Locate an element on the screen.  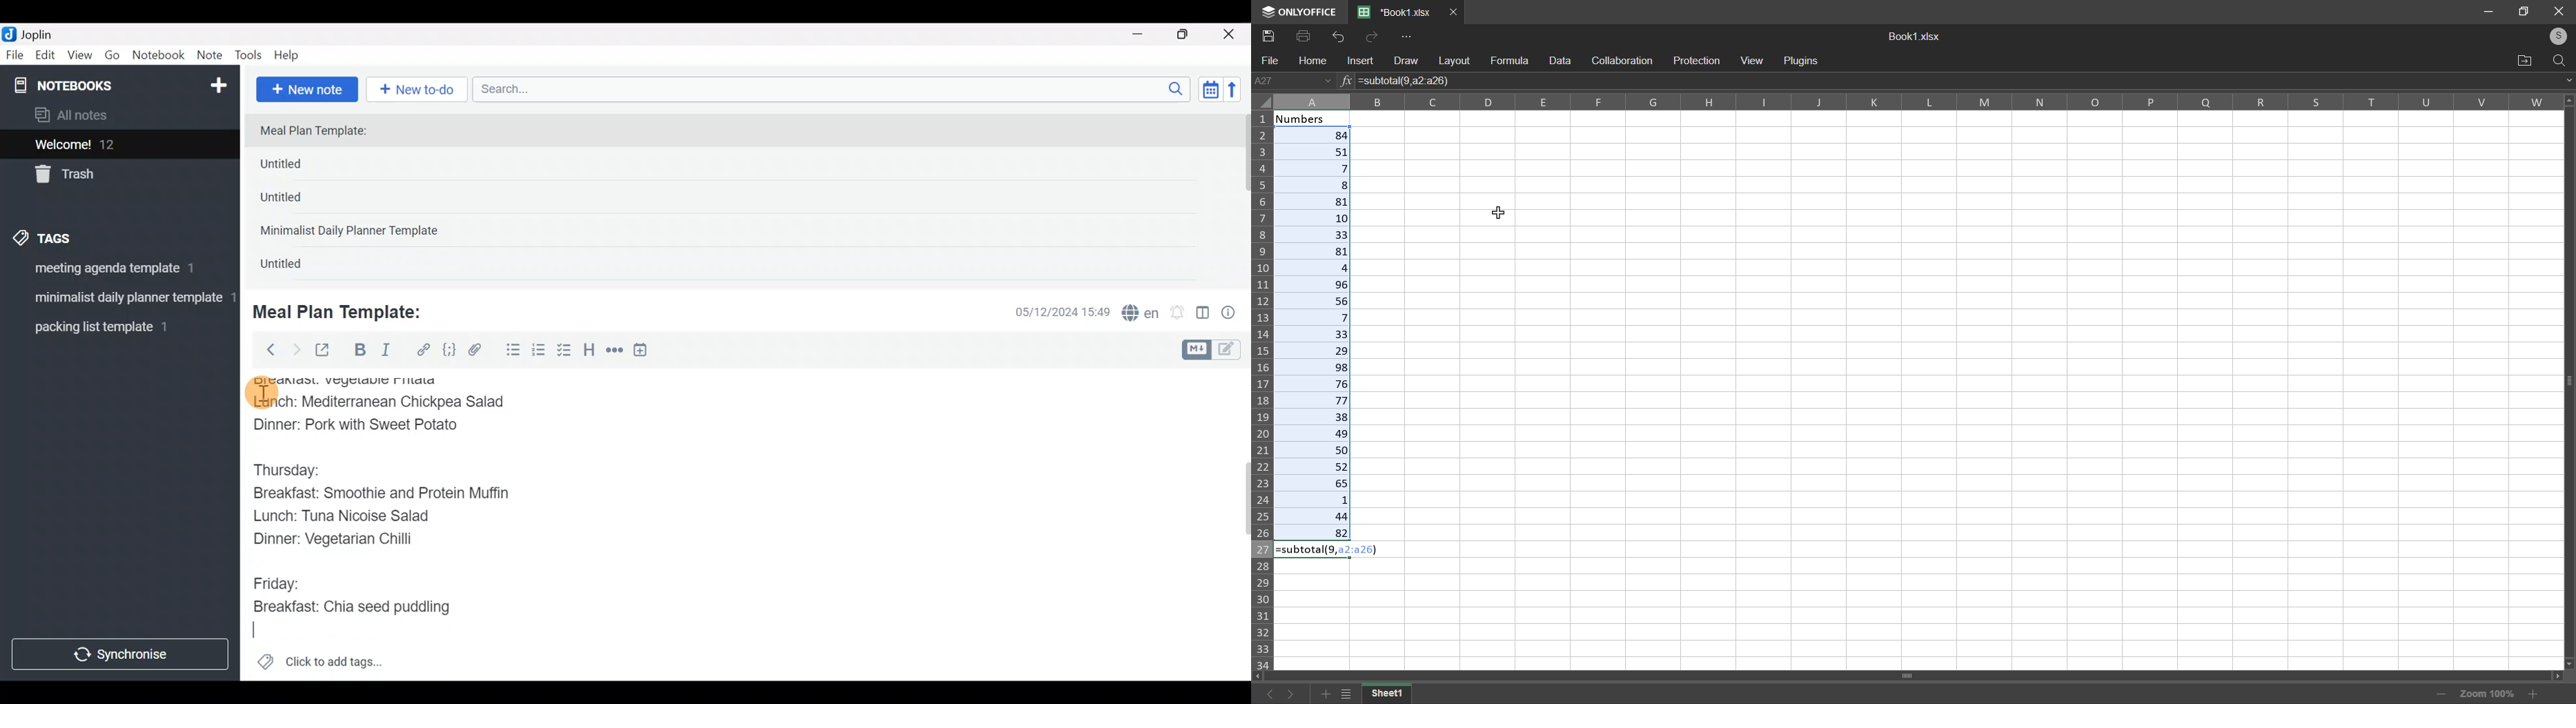
cells is located at coordinates (1974, 389).